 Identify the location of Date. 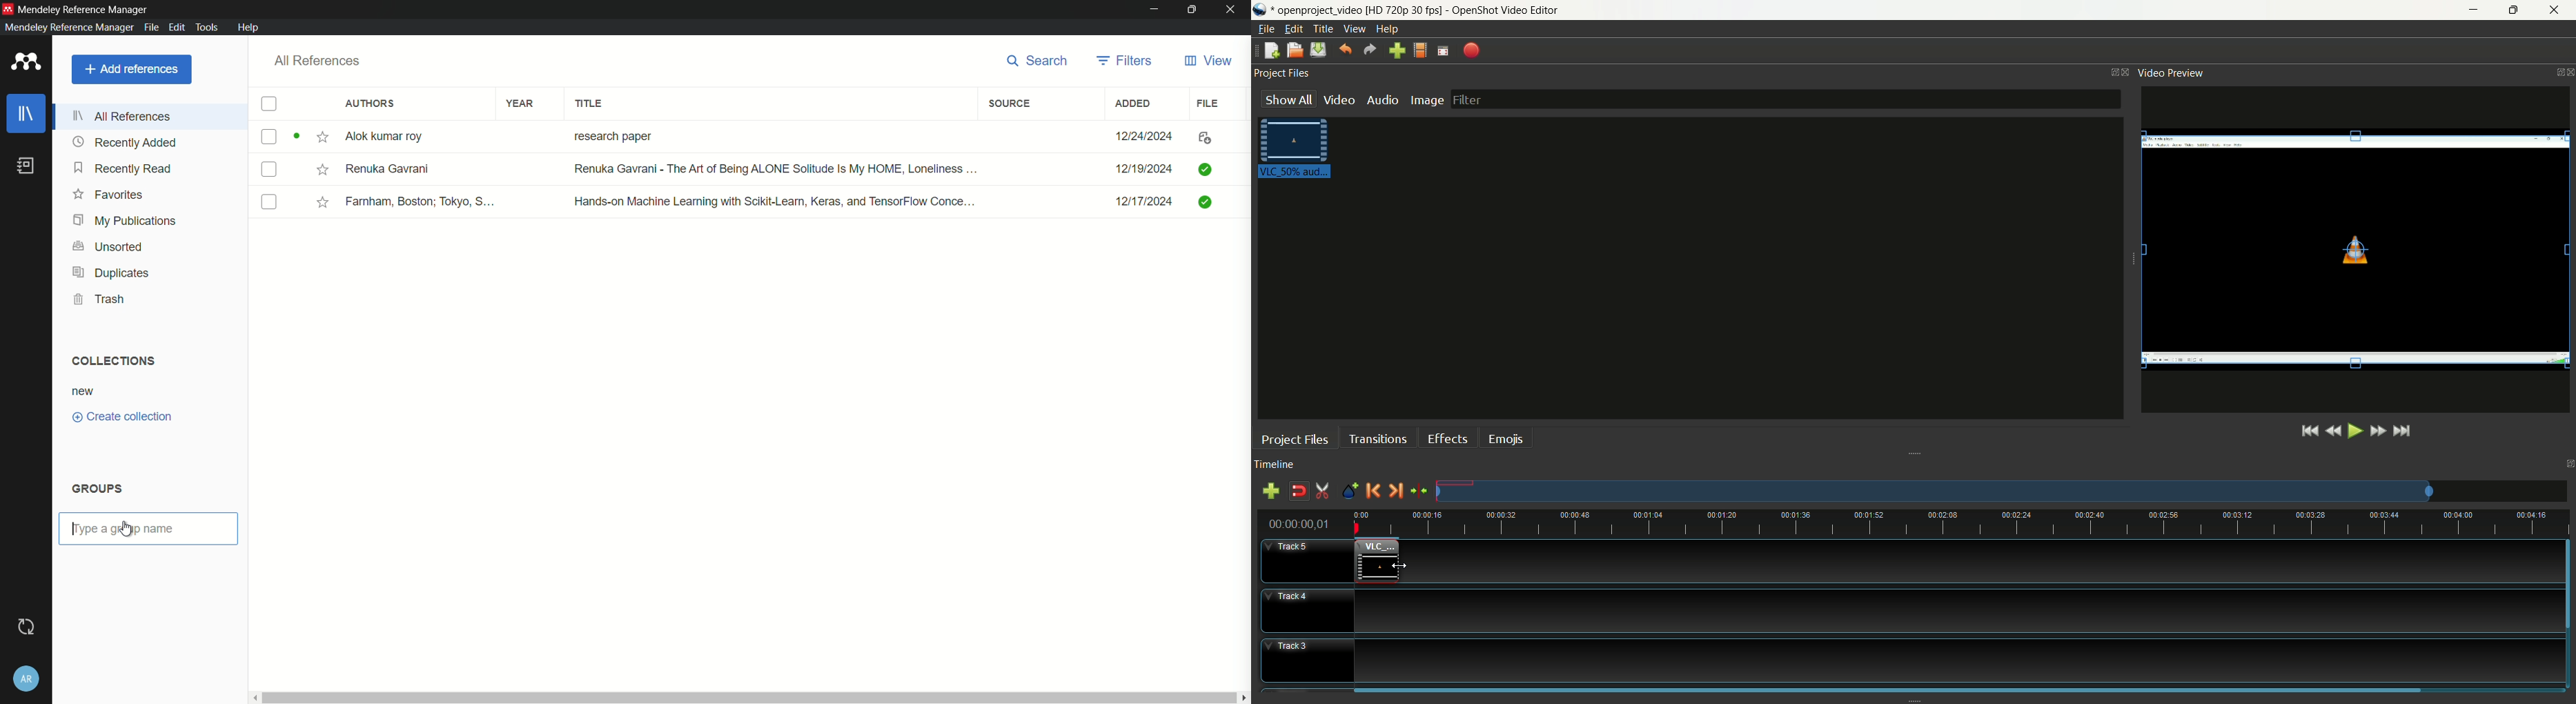
(1142, 169).